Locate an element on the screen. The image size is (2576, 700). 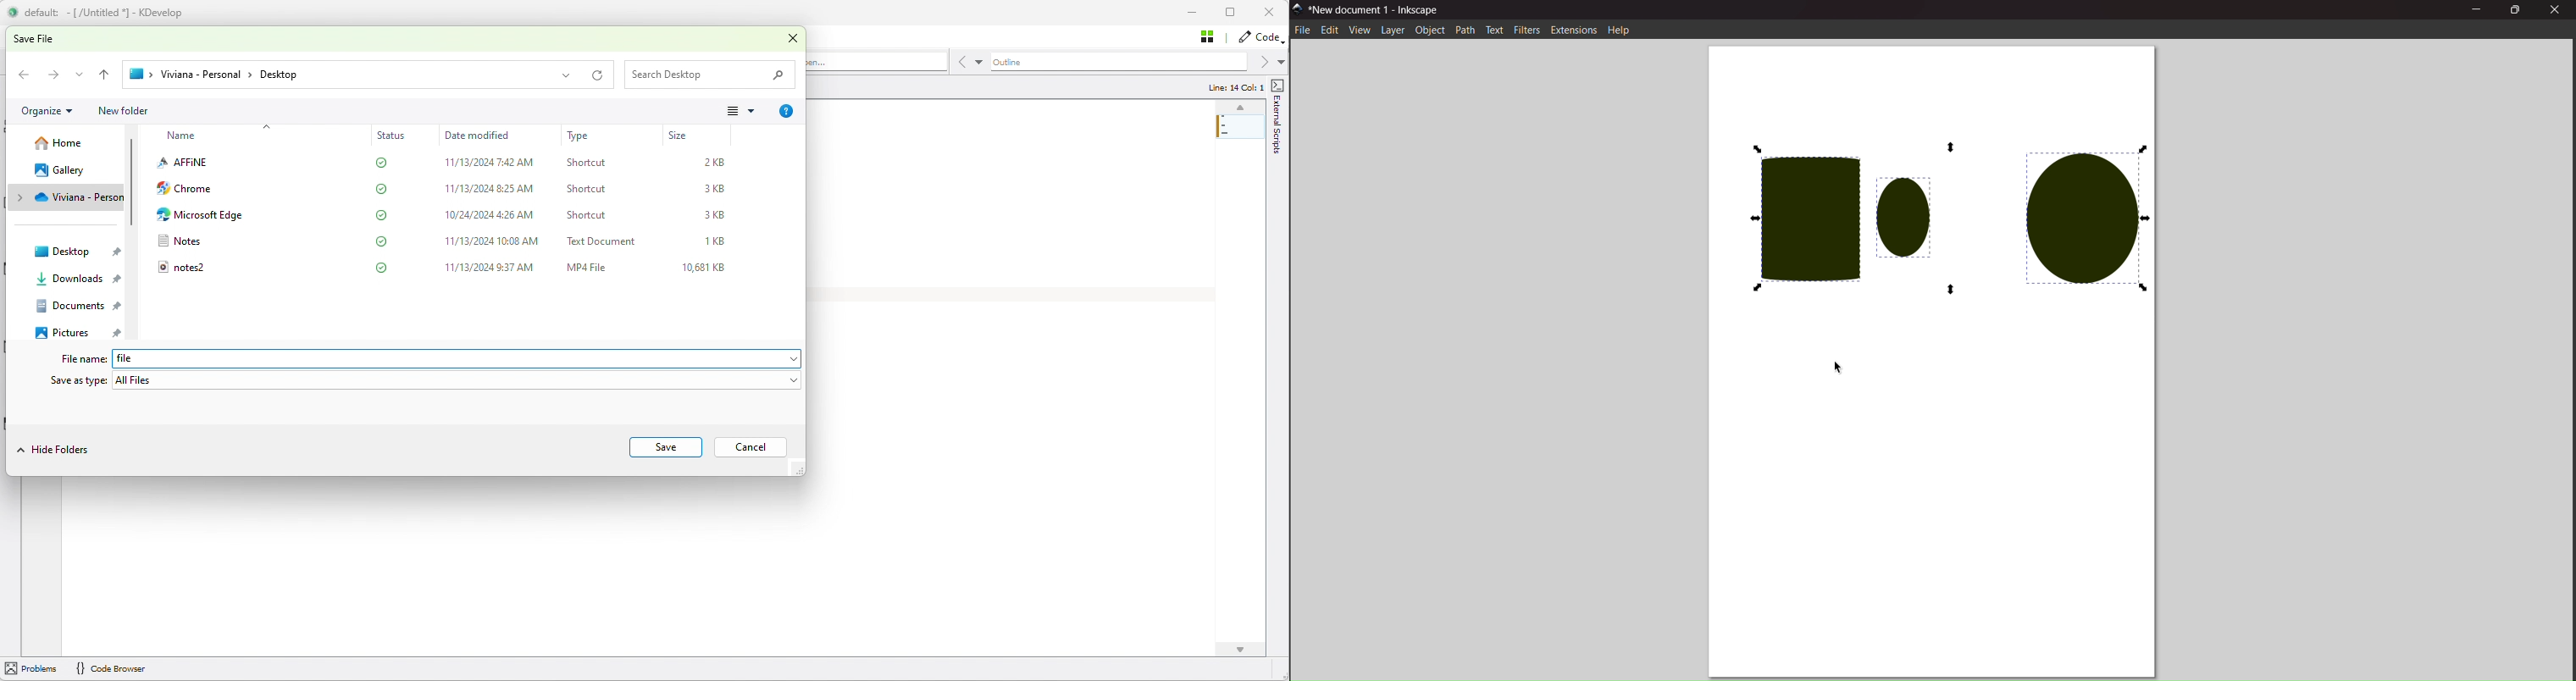
path is located at coordinates (1466, 29).